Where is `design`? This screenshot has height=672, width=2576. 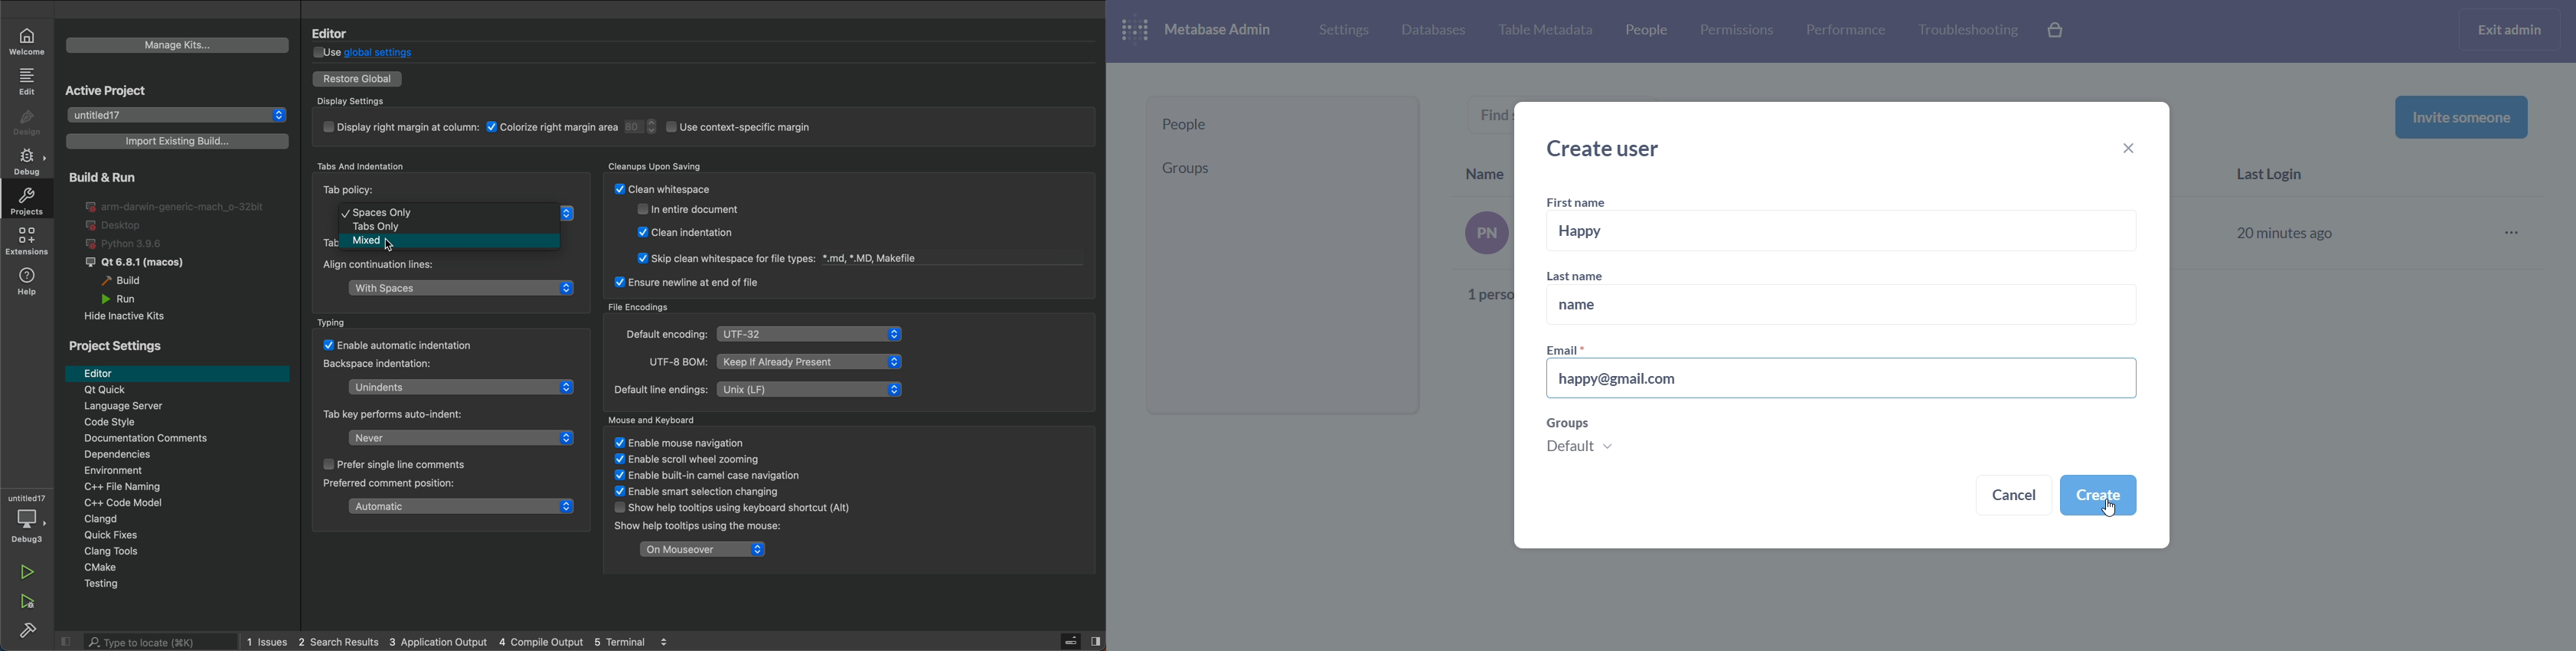
design is located at coordinates (30, 123).